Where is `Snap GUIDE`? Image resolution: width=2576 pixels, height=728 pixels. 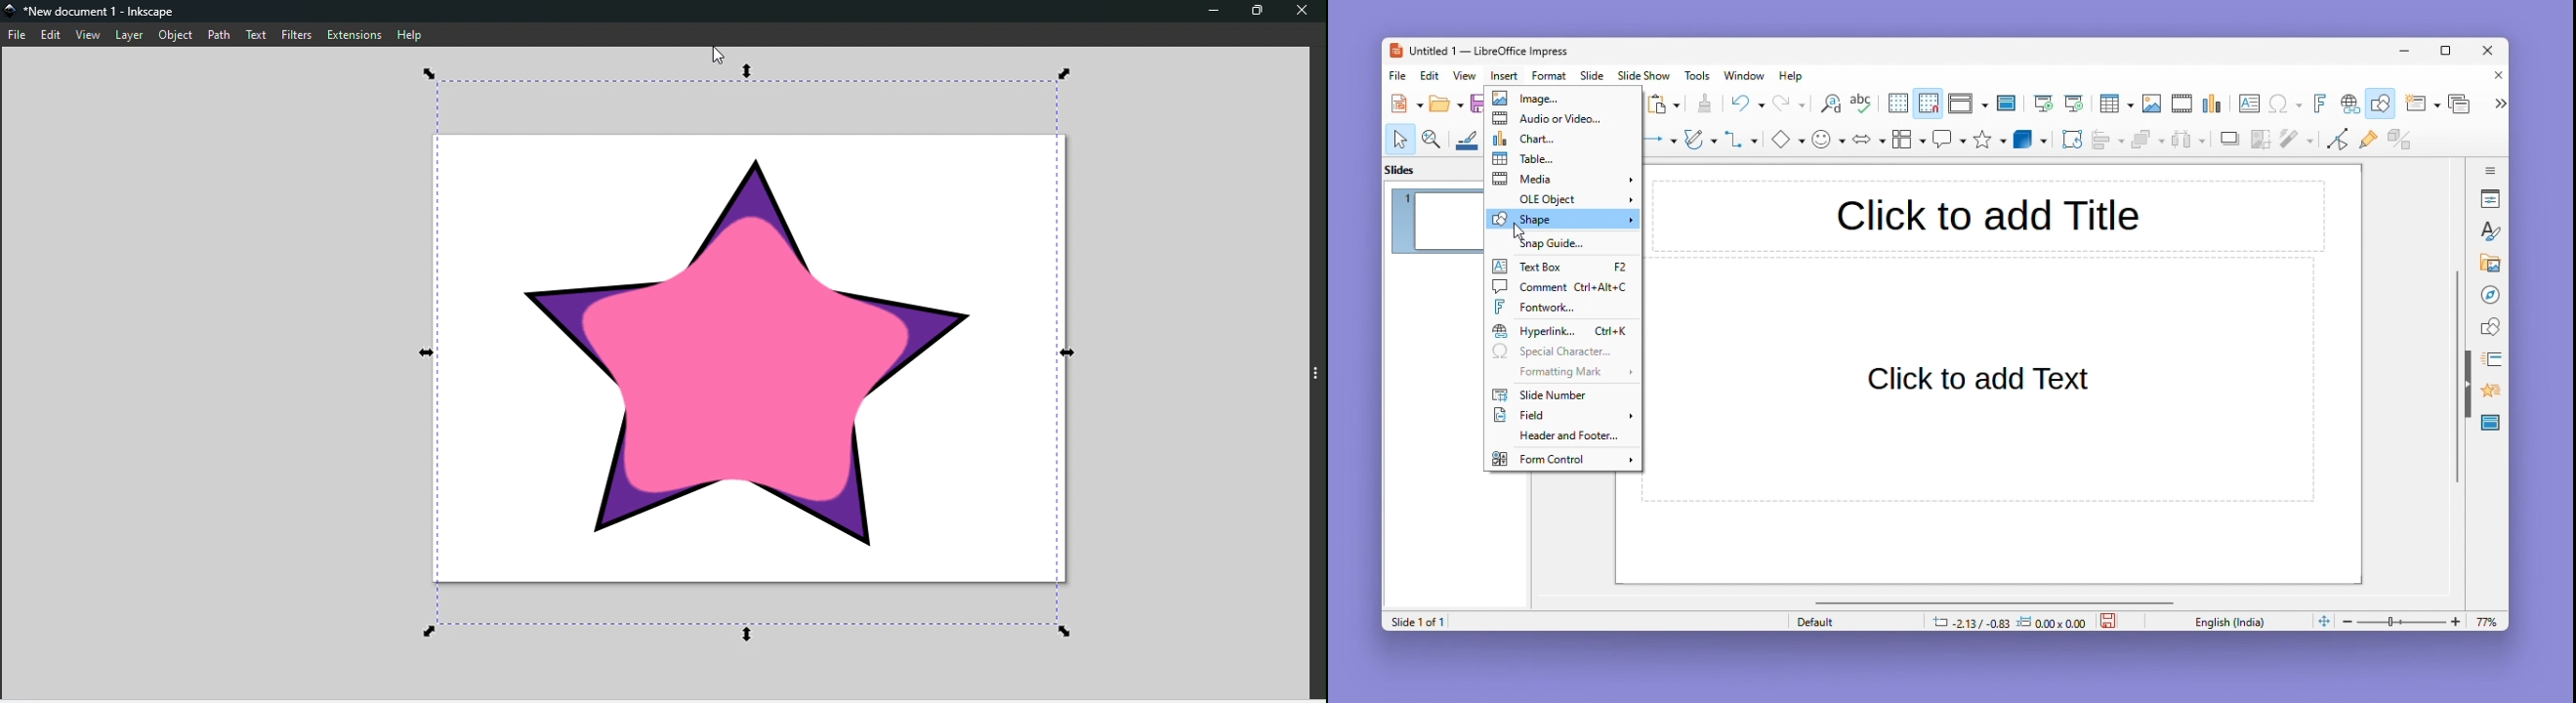 Snap GUIDE is located at coordinates (1558, 243).